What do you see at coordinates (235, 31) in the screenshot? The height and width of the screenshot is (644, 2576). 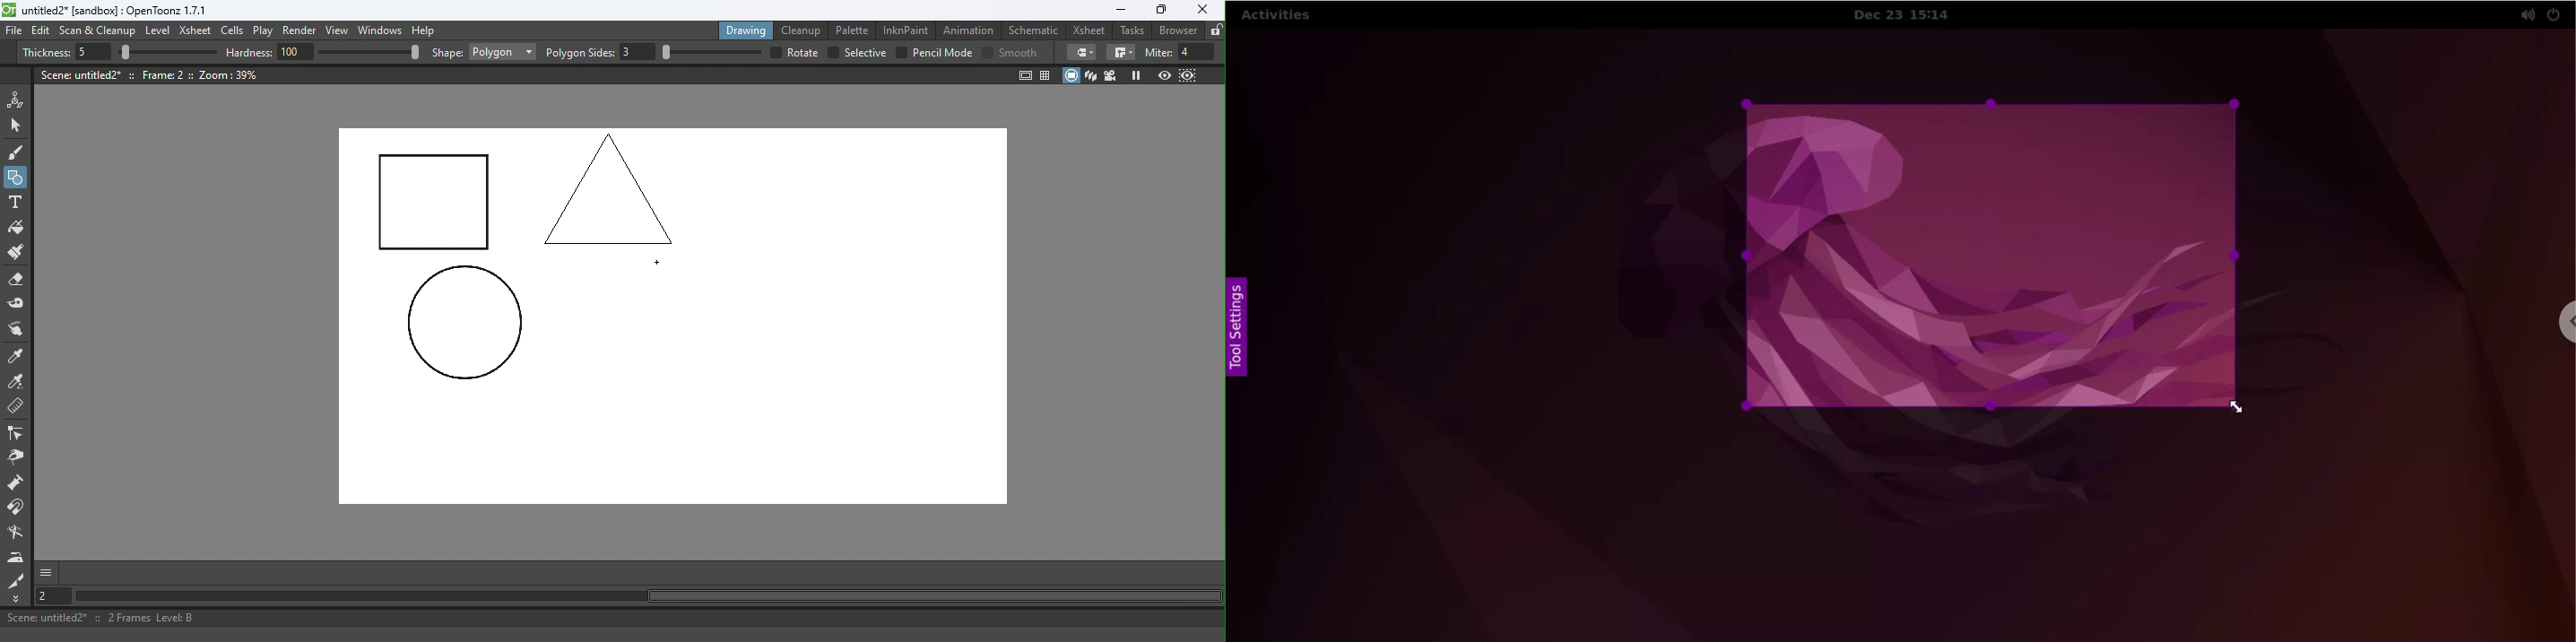 I see `Cells` at bounding box center [235, 31].